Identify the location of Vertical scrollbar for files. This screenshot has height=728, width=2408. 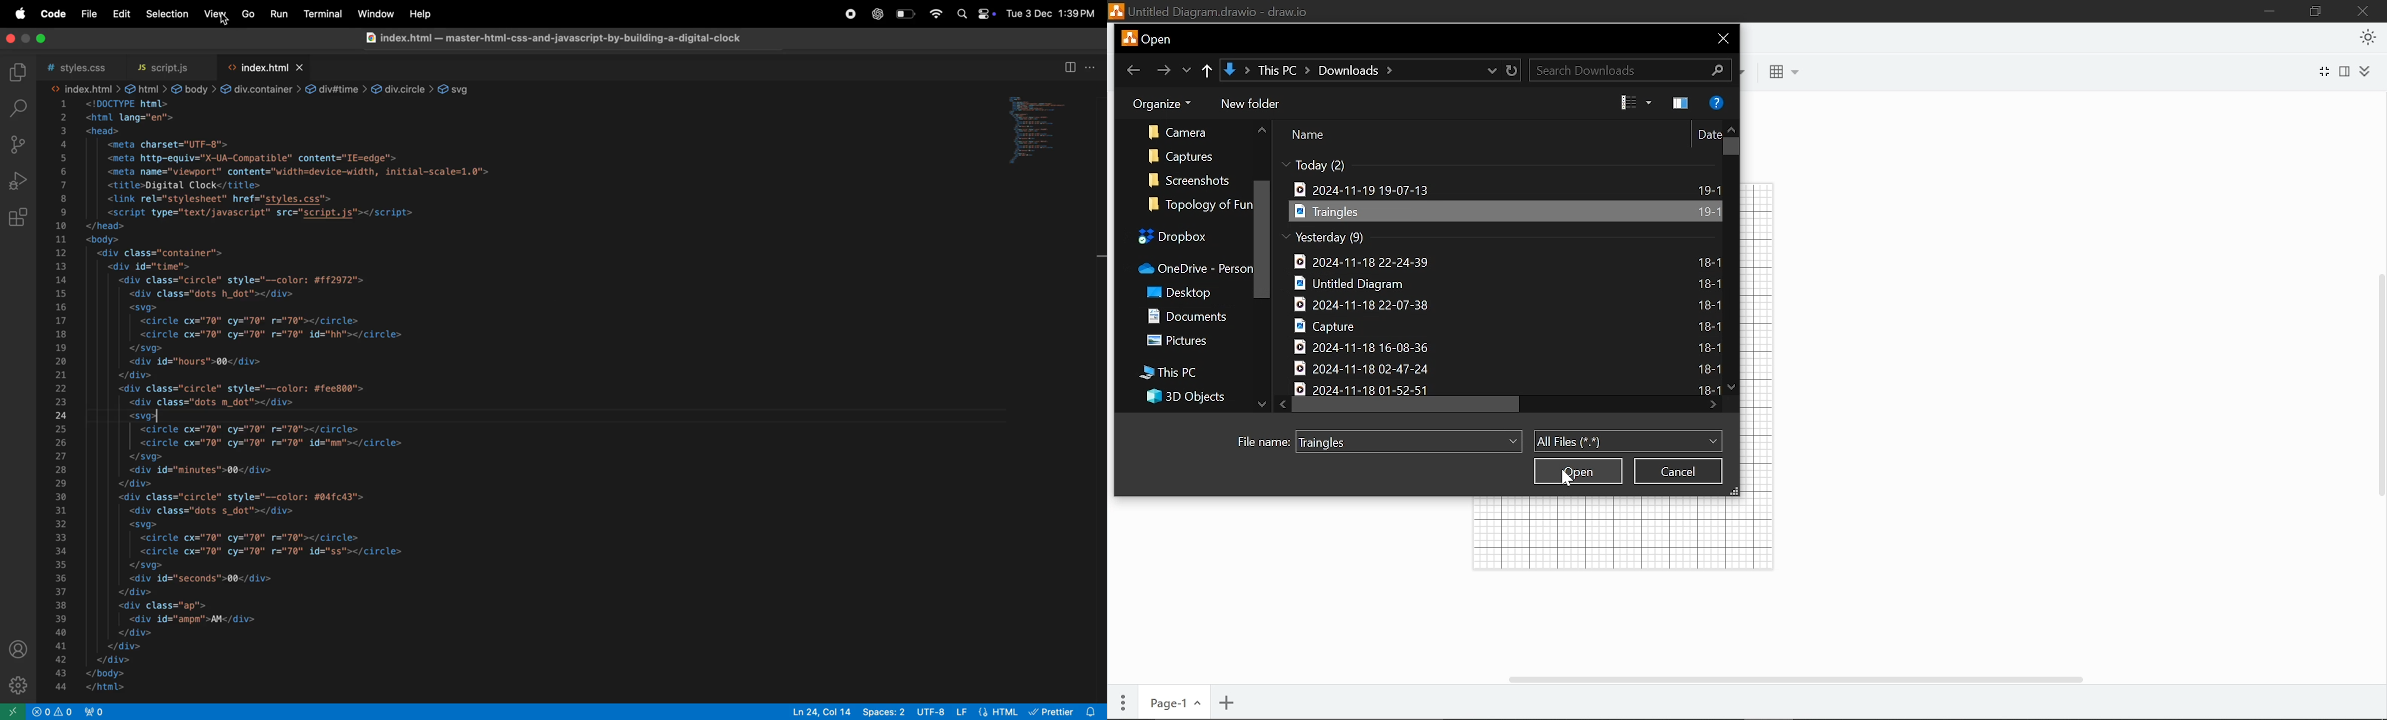
(1731, 147).